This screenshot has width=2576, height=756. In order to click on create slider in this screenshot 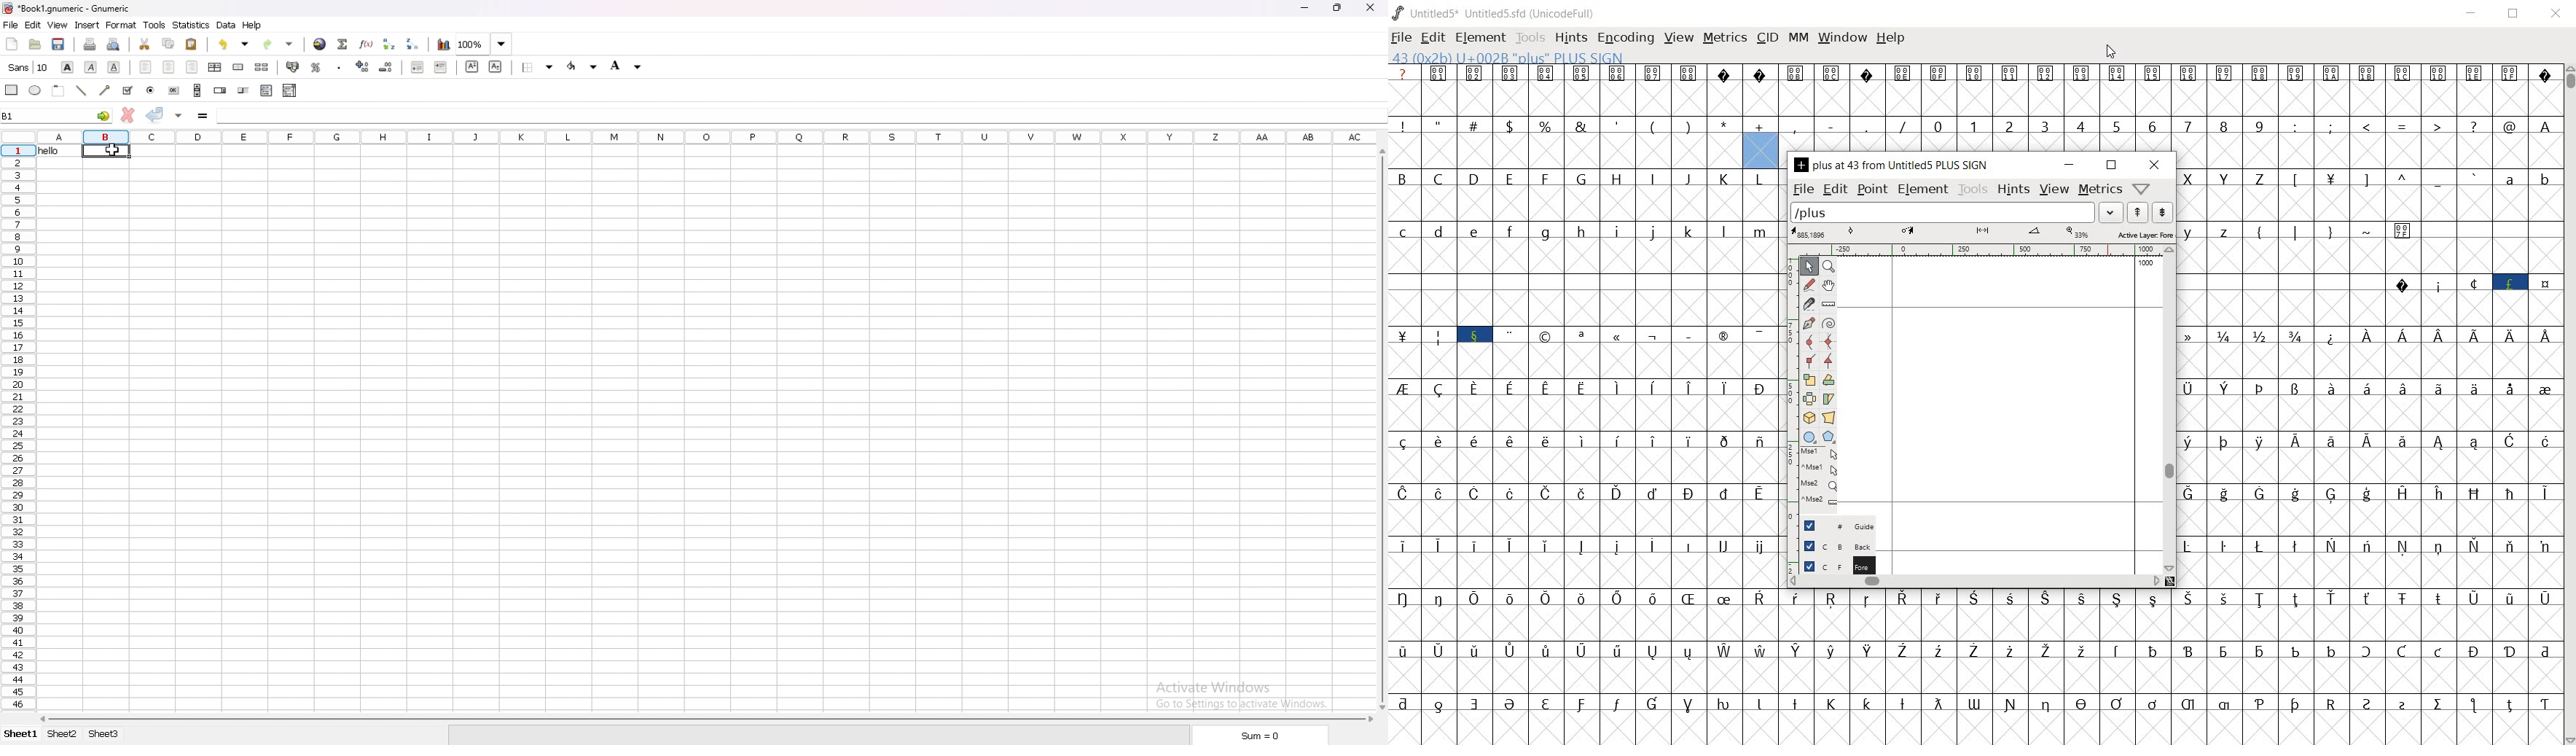, I will do `click(245, 90)`.